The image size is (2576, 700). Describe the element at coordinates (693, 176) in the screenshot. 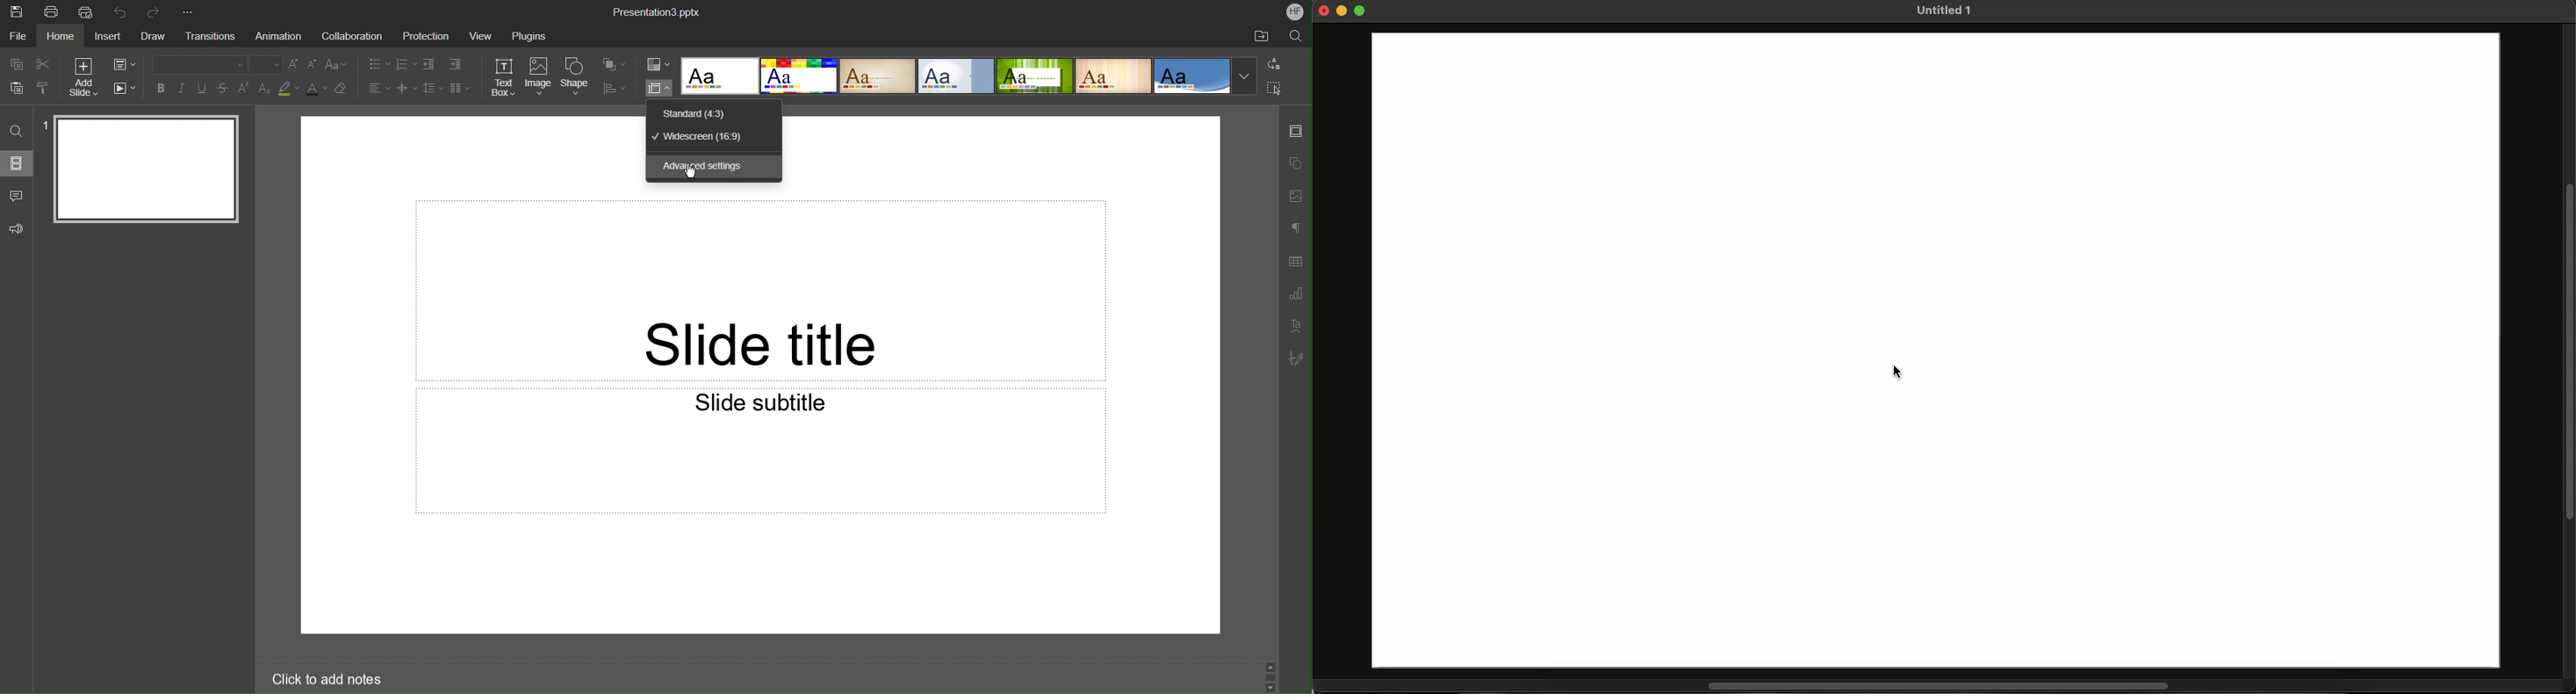

I see `Cursor` at that location.